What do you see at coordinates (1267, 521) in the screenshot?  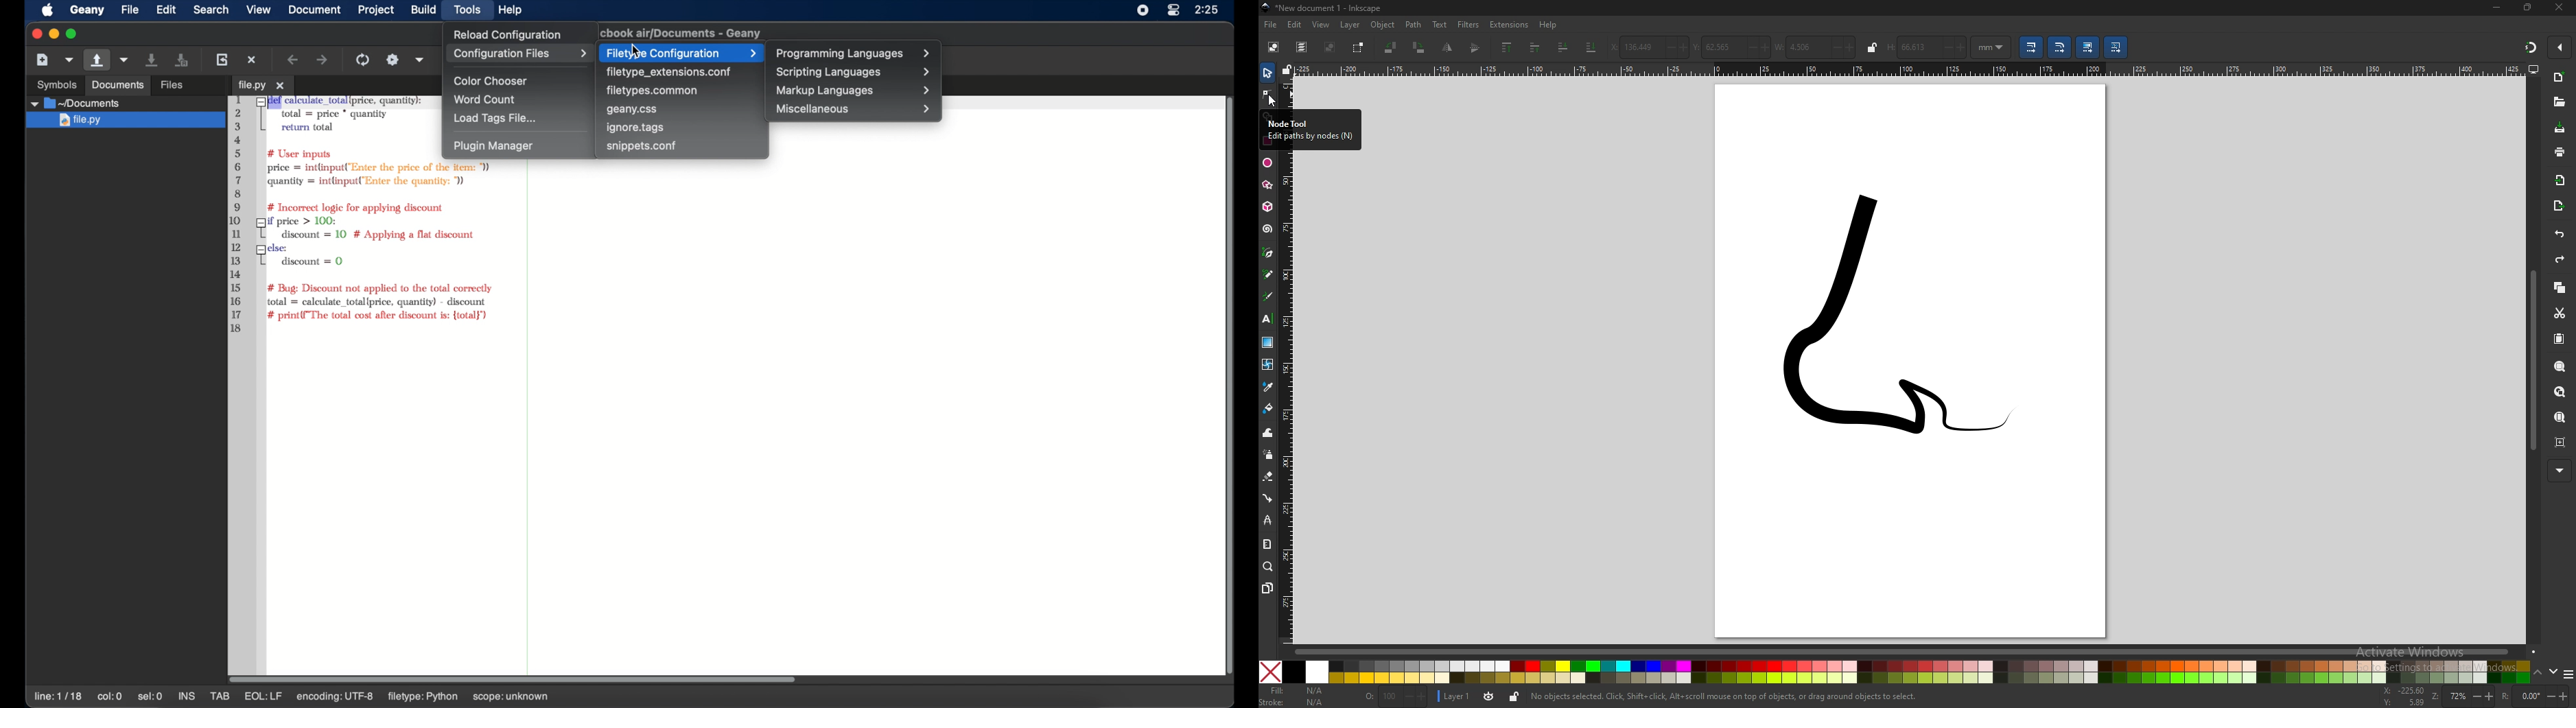 I see `lpe` at bounding box center [1267, 521].